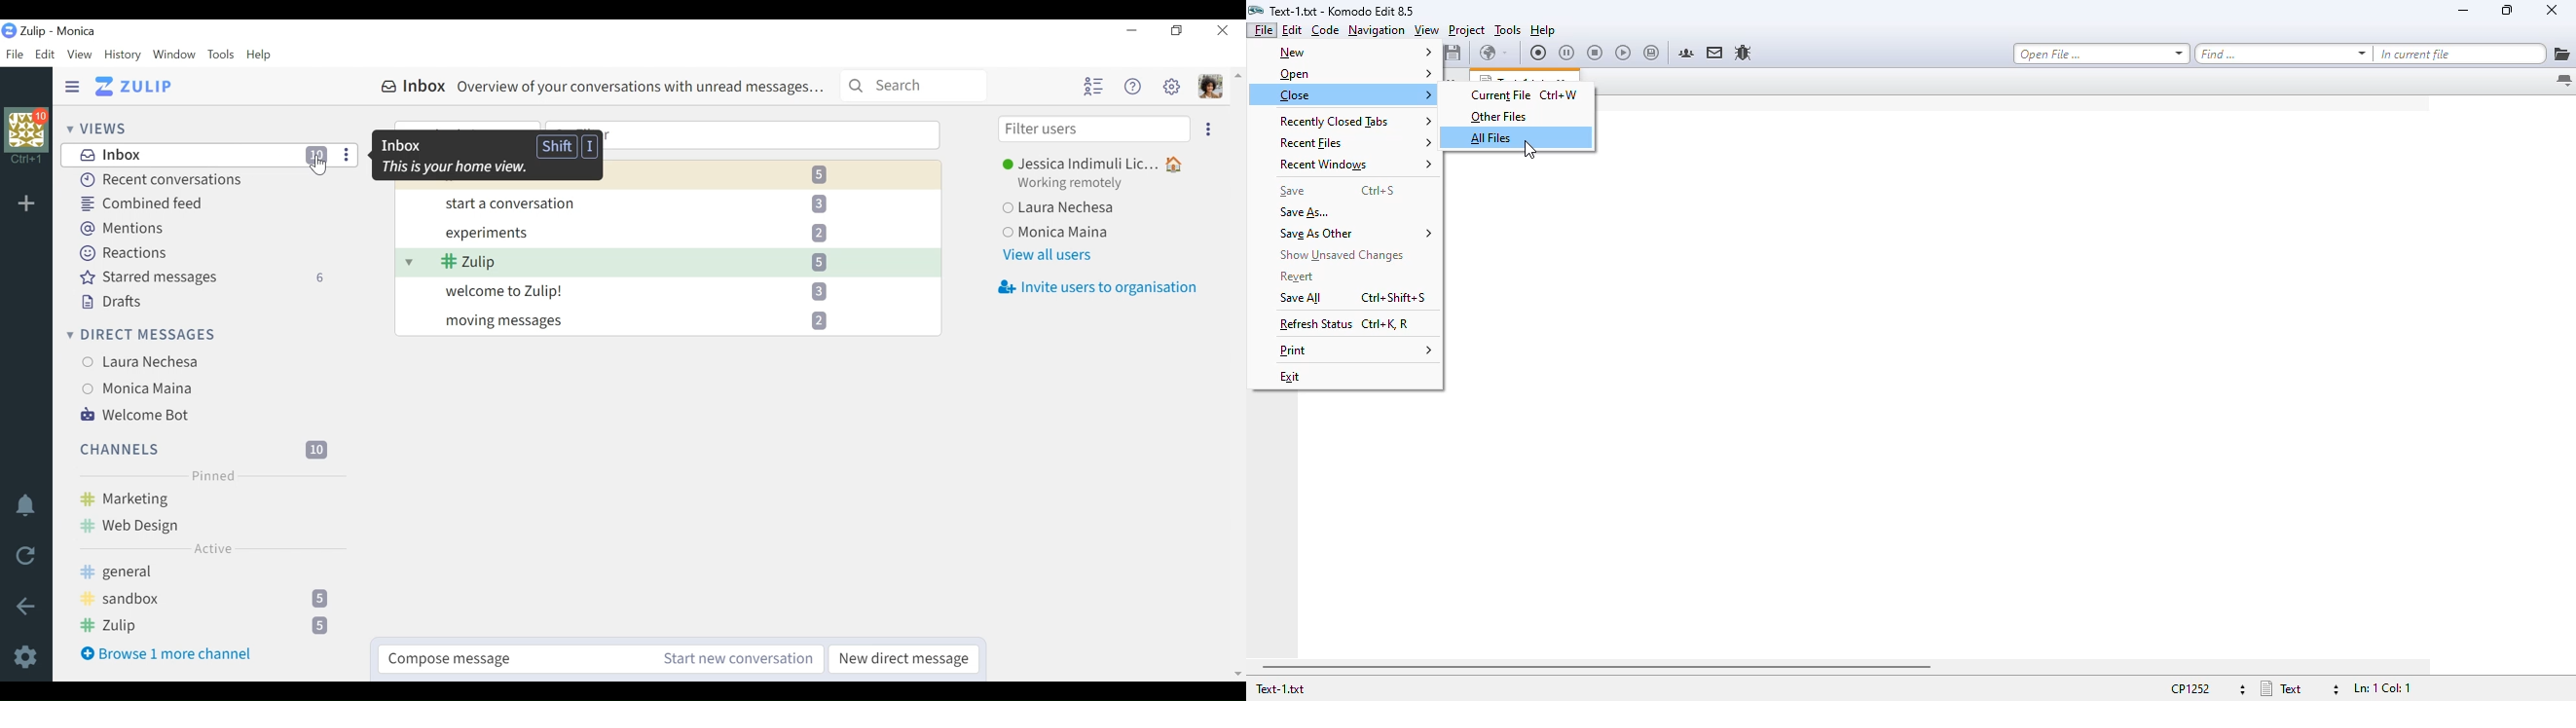  What do you see at coordinates (1355, 351) in the screenshot?
I see `print` at bounding box center [1355, 351].